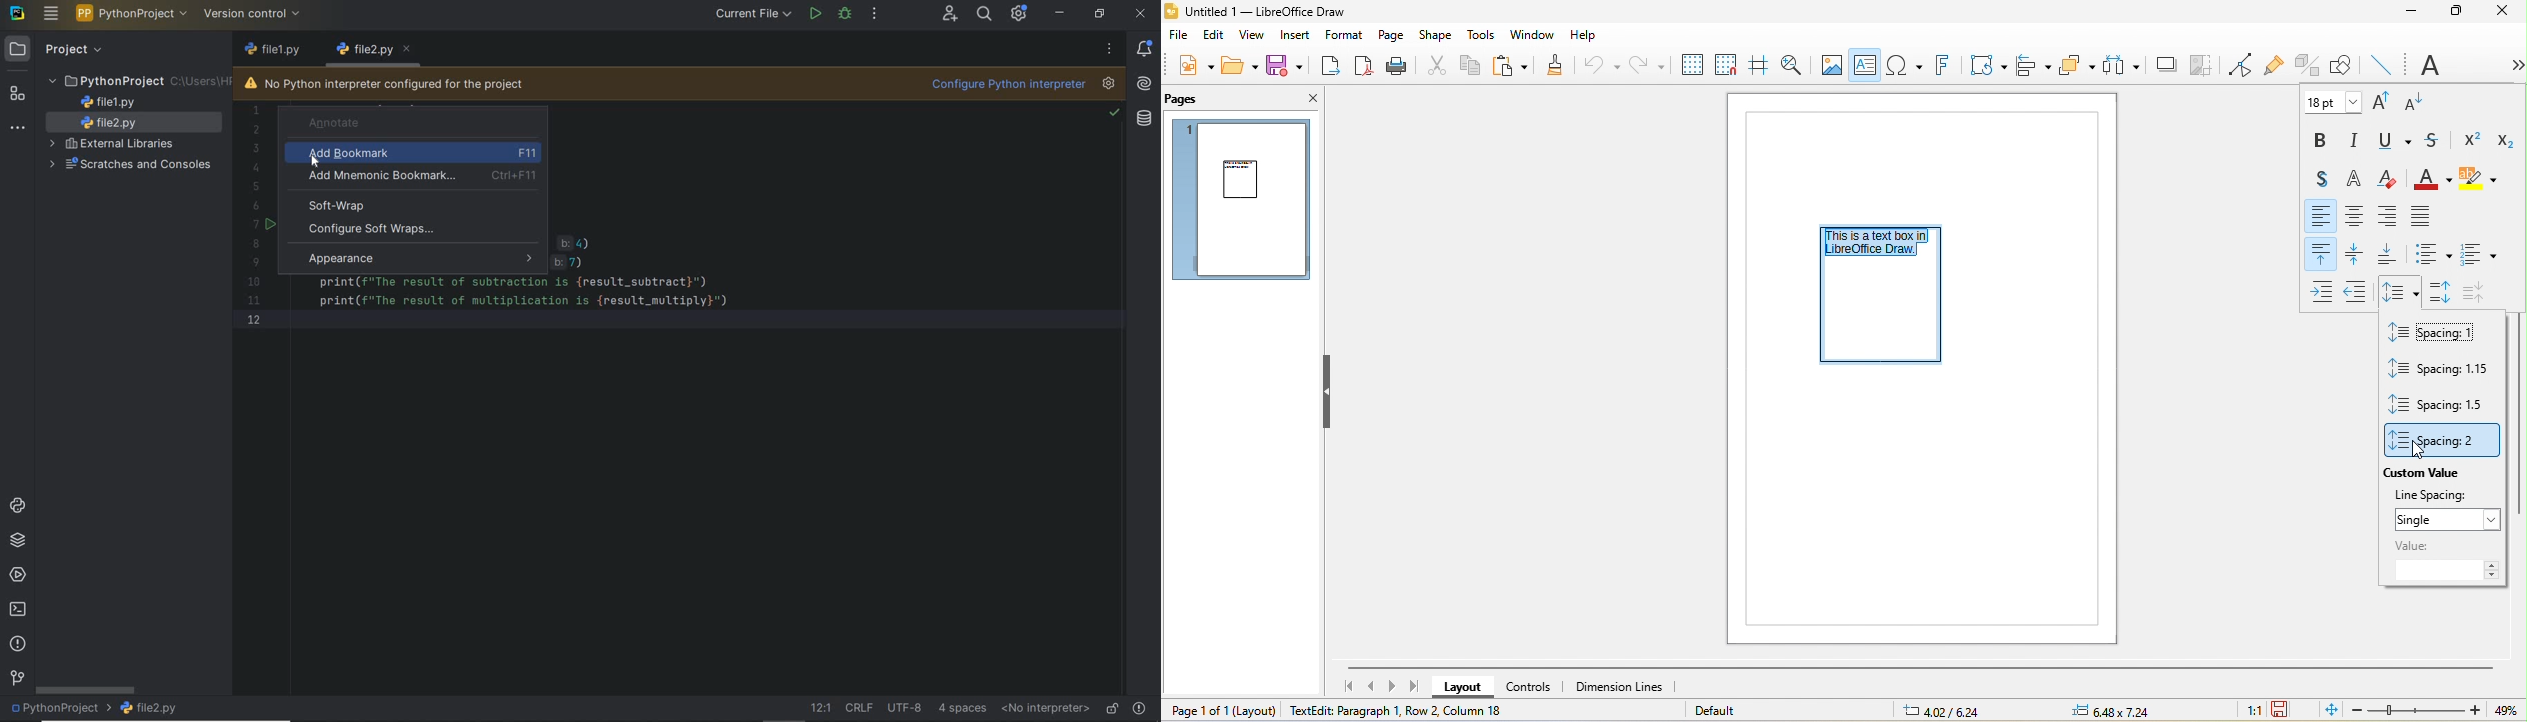 The width and height of the screenshot is (2548, 728). What do you see at coordinates (1883, 245) in the screenshot?
I see `select text` at bounding box center [1883, 245].